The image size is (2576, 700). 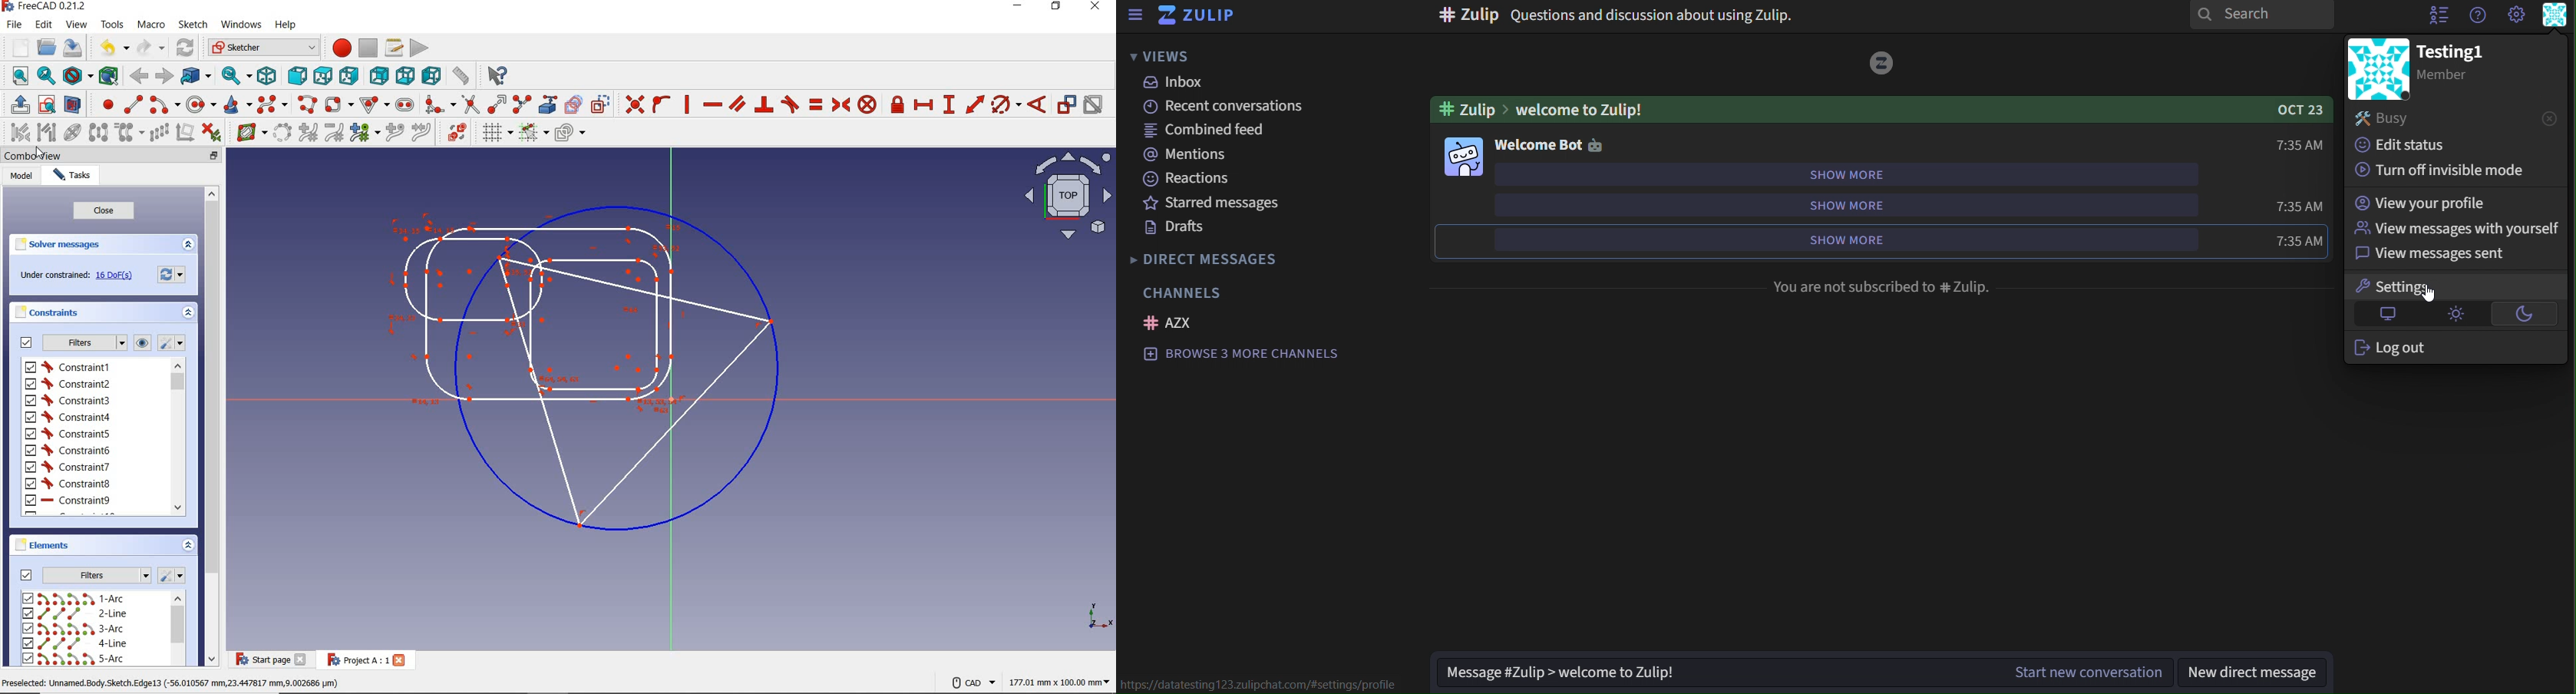 I want to click on constraint6, so click(x=68, y=449).